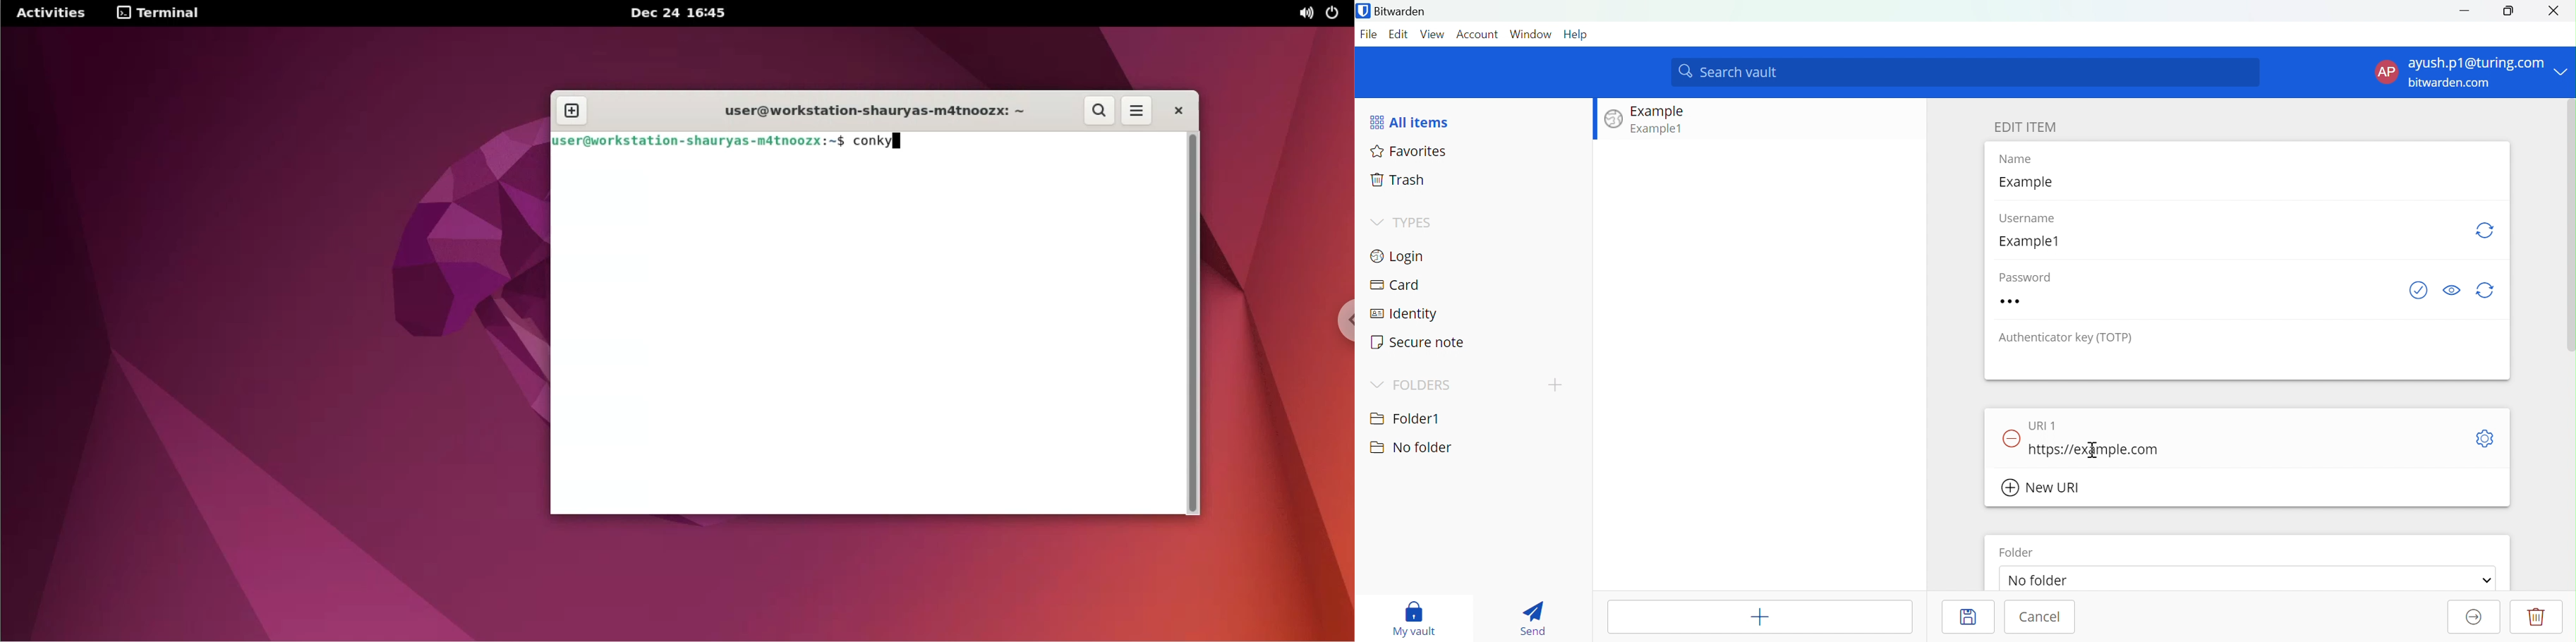  What do you see at coordinates (2559, 11) in the screenshot?
I see `Close` at bounding box center [2559, 11].